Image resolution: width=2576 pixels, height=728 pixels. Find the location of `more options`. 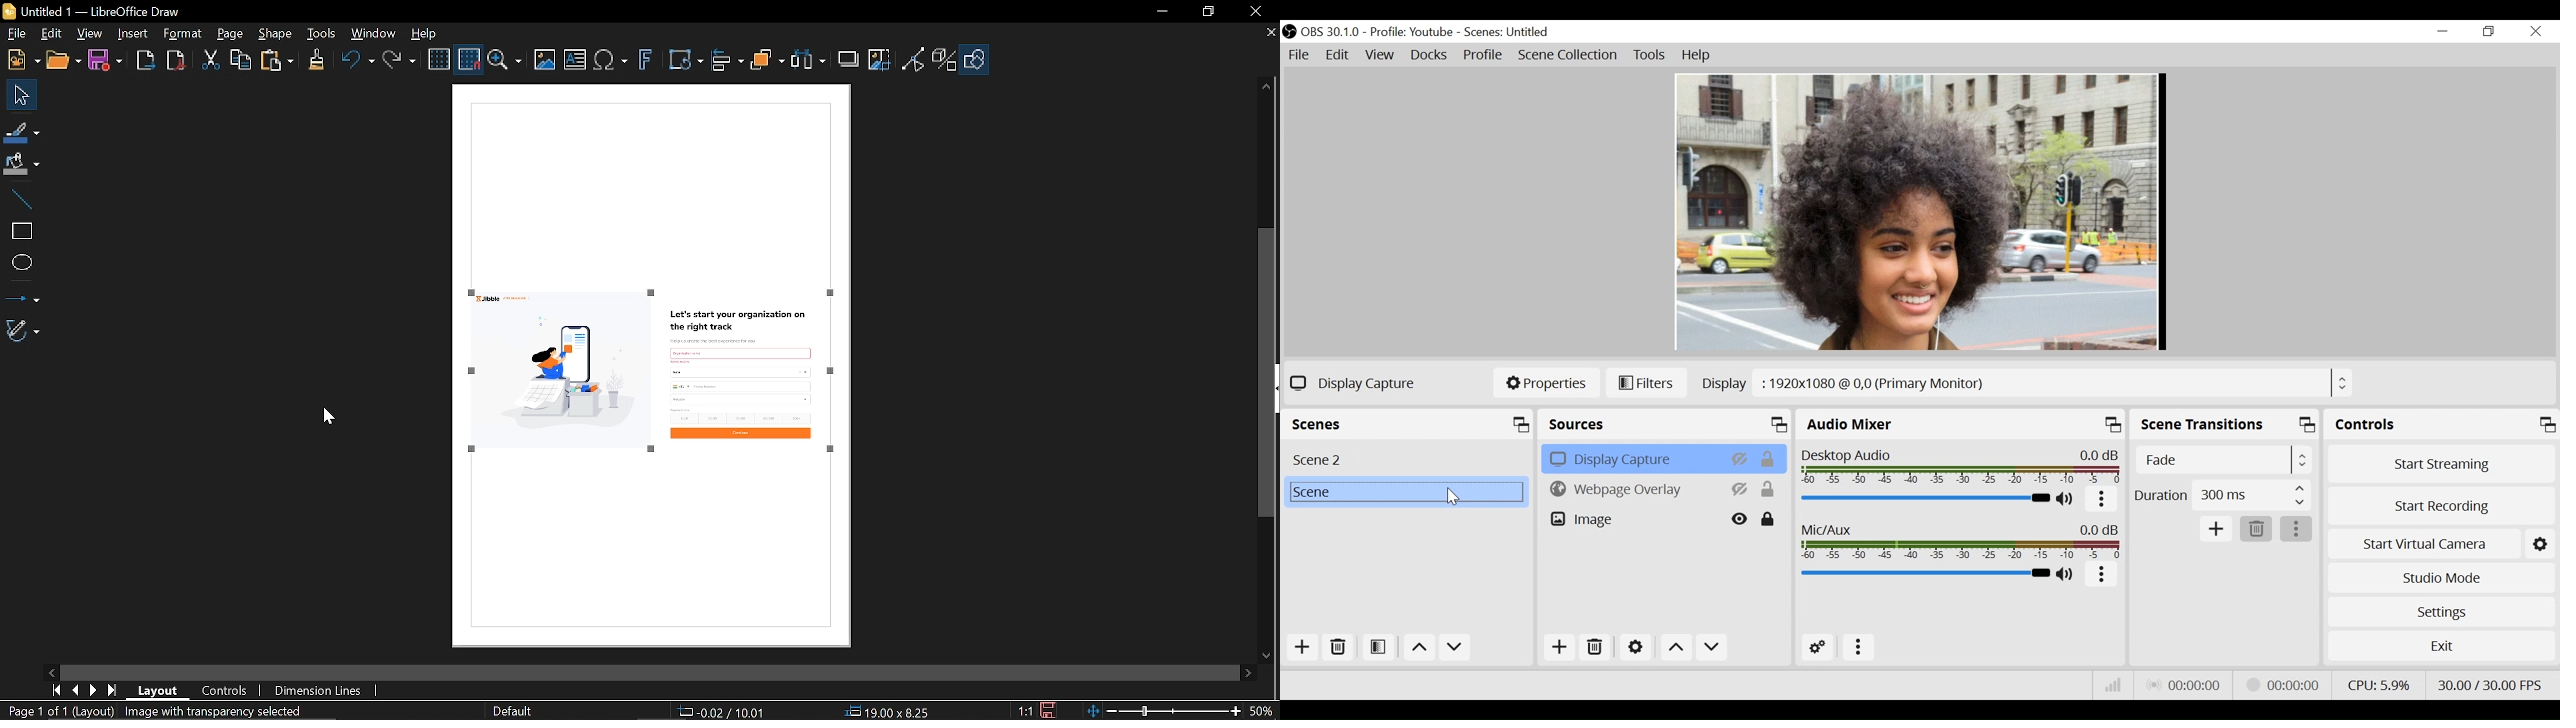

more options is located at coordinates (1855, 646).